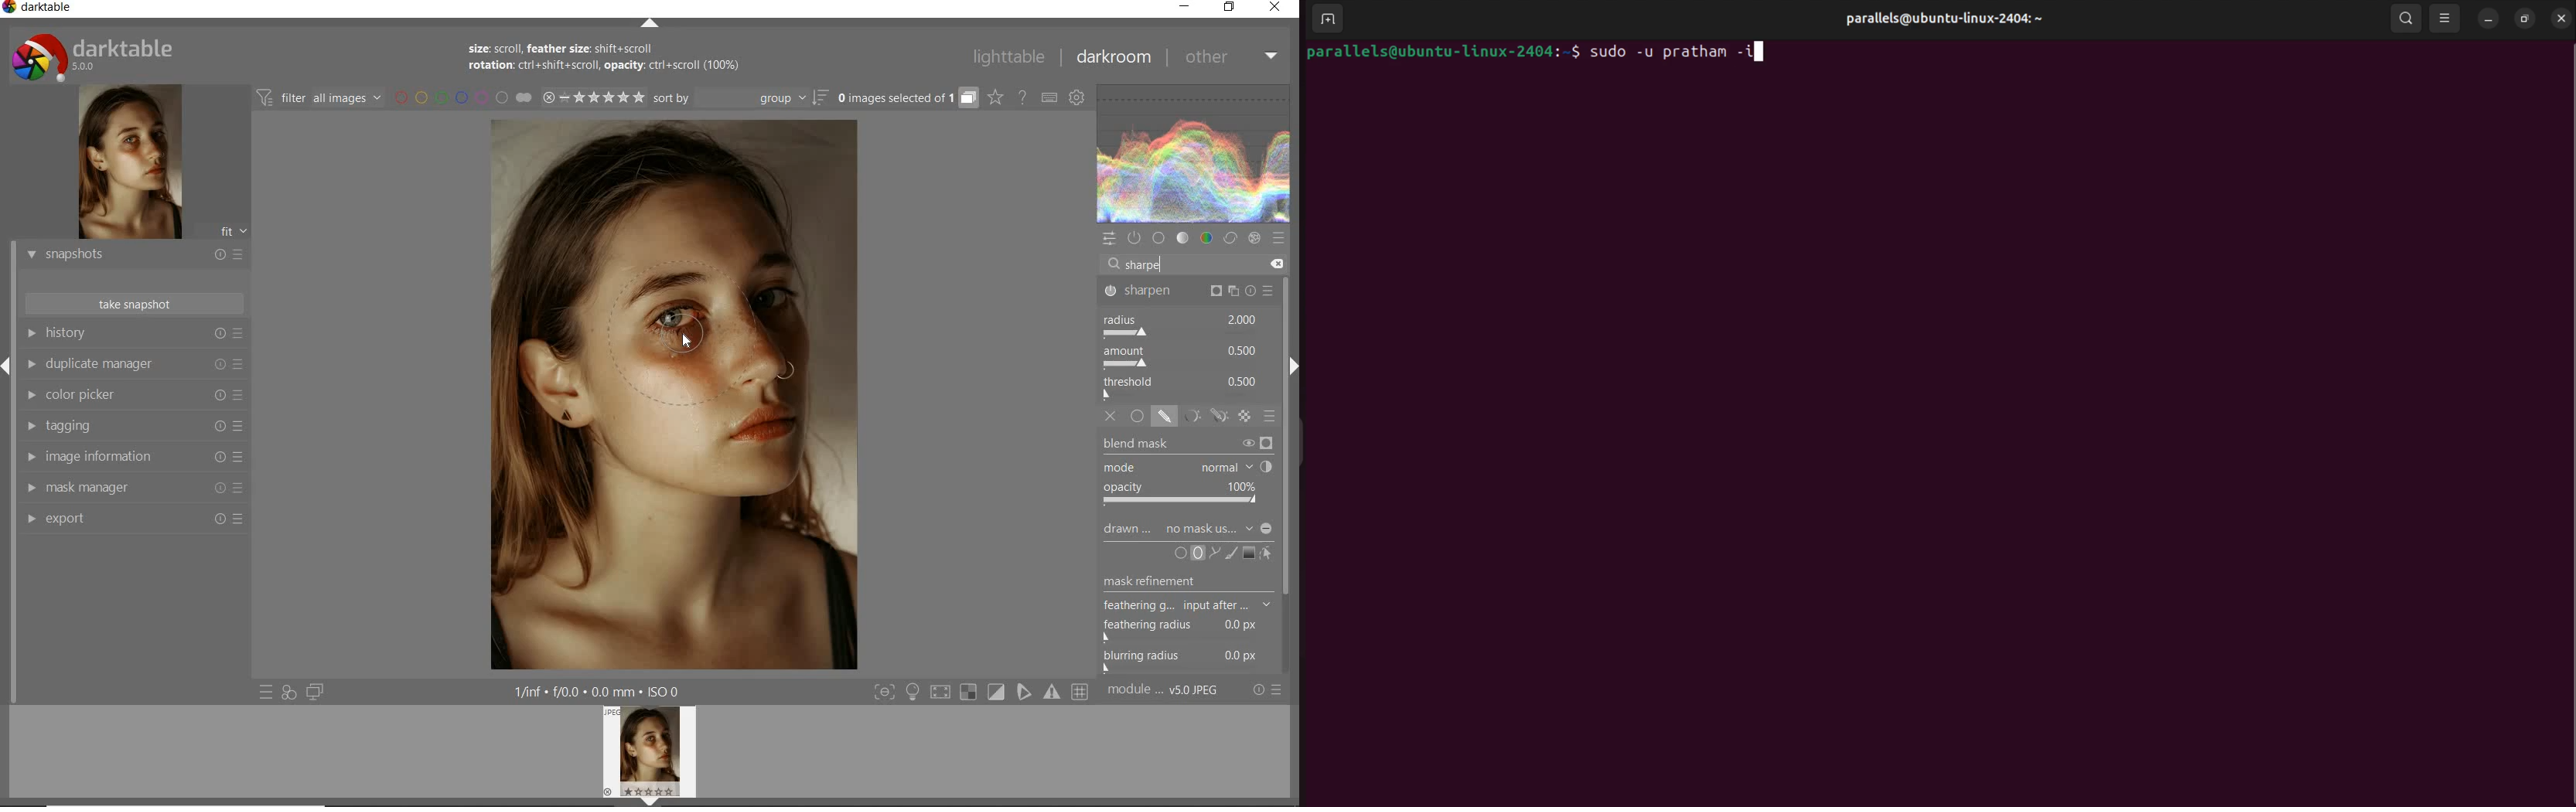 The width and height of the screenshot is (2576, 812). I want to click on quick access for applying any of your styles, so click(288, 693).